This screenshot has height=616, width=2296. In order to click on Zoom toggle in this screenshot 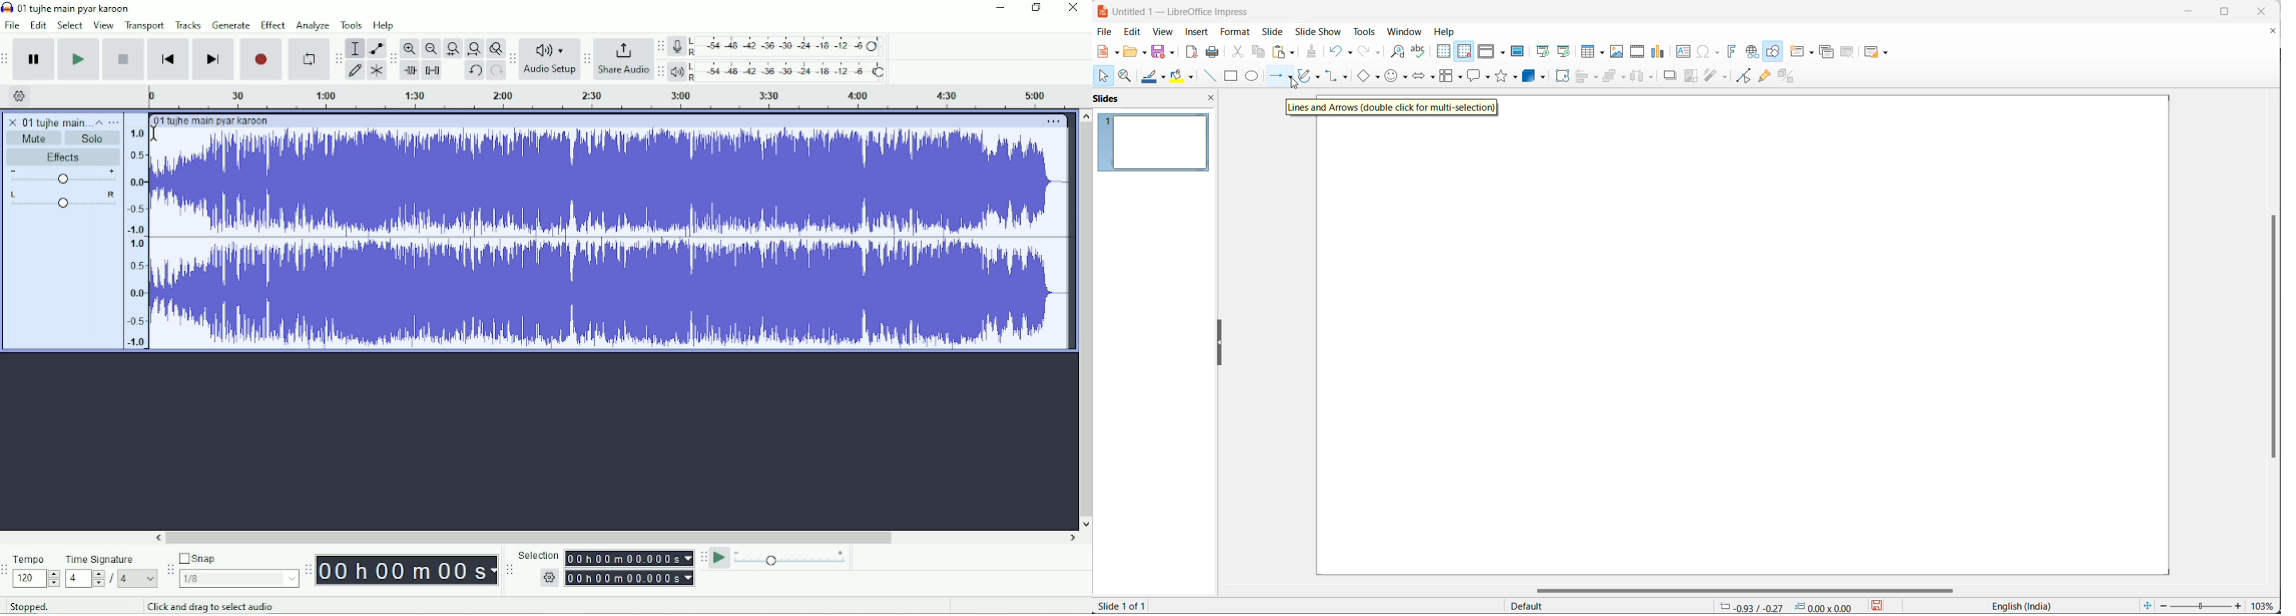, I will do `click(494, 48)`.